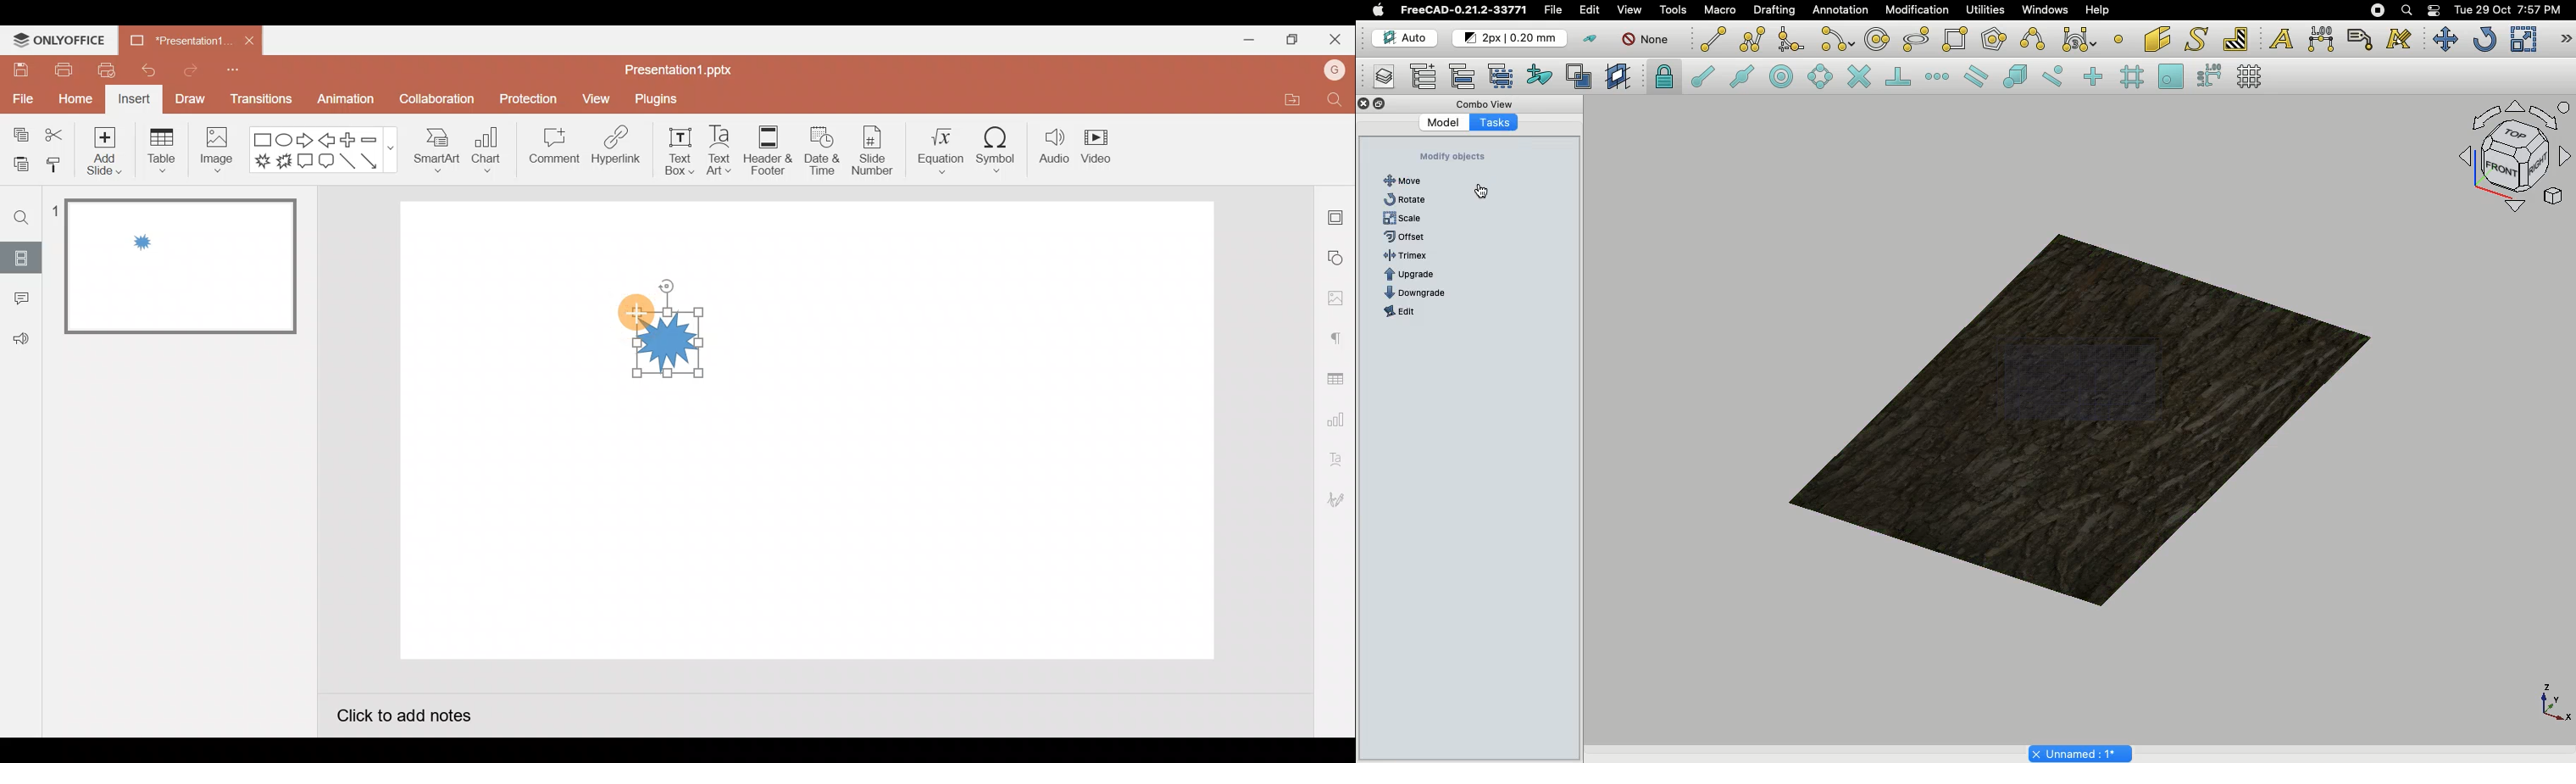 The image size is (2576, 784). What do you see at coordinates (554, 153) in the screenshot?
I see `Comment` at bounding box center [554, 153].